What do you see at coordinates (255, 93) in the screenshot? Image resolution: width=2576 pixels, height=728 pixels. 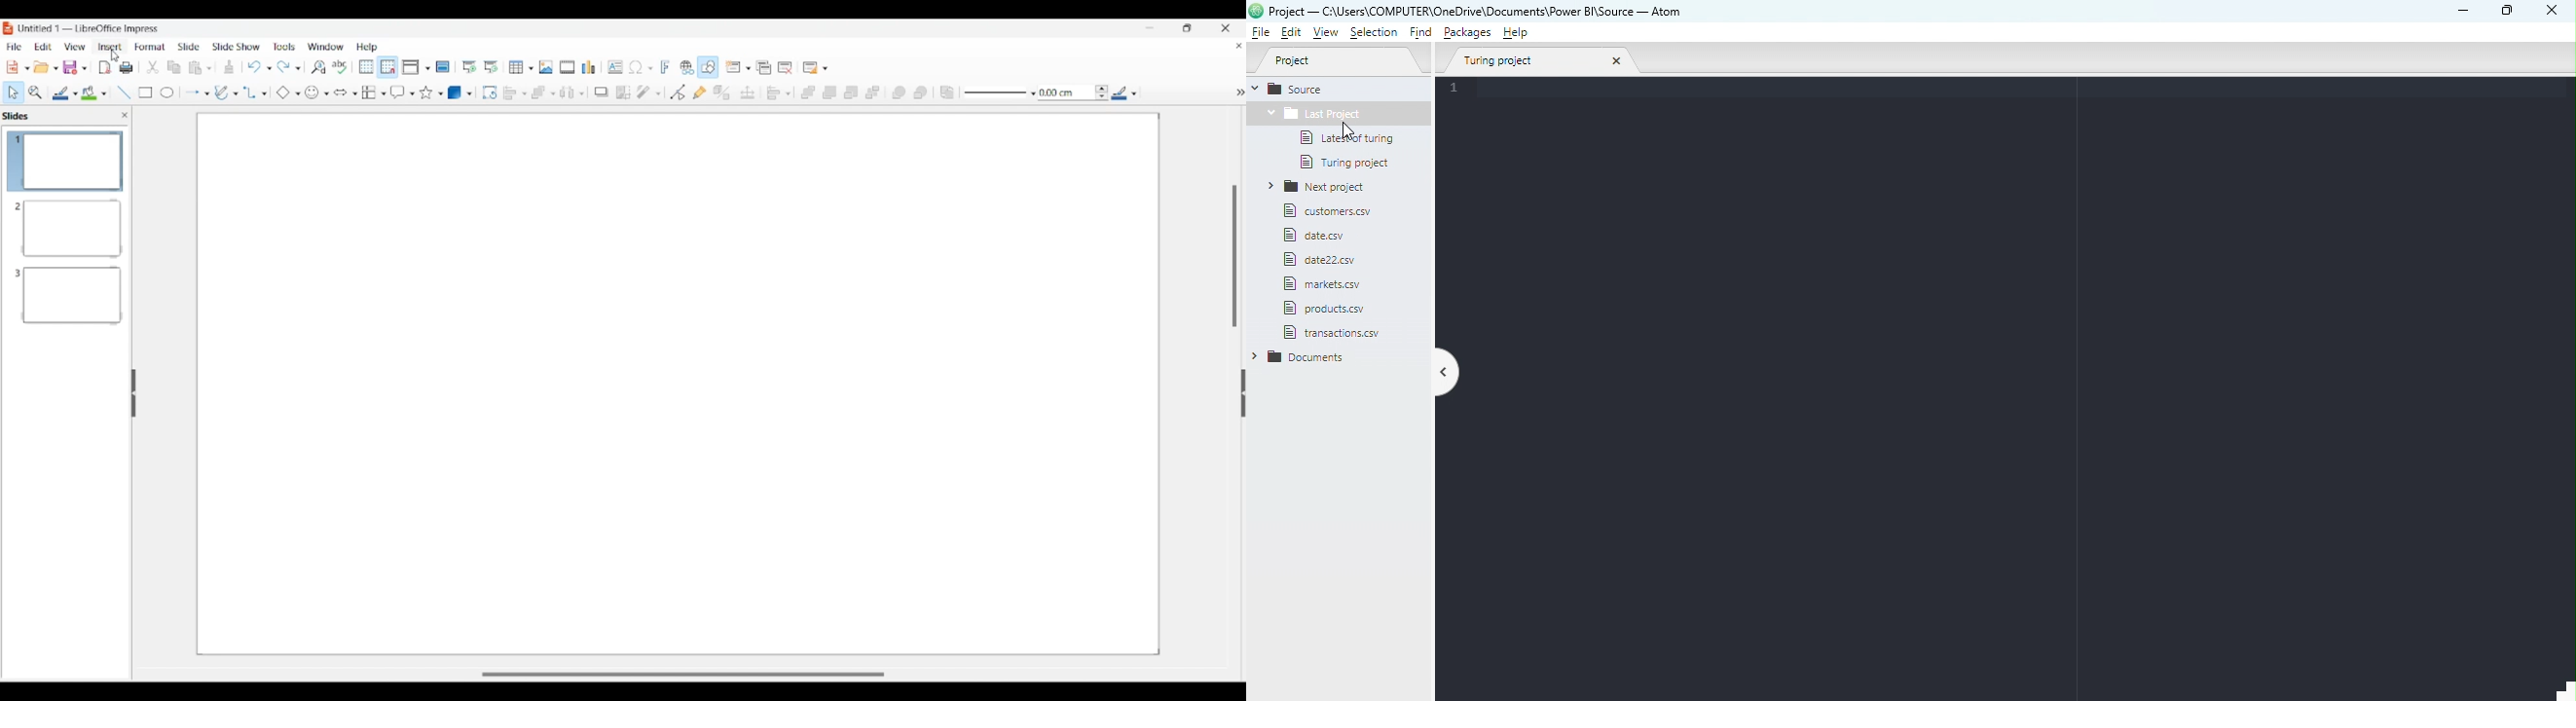 I see `Connector options` at bounding box center [255, 93].